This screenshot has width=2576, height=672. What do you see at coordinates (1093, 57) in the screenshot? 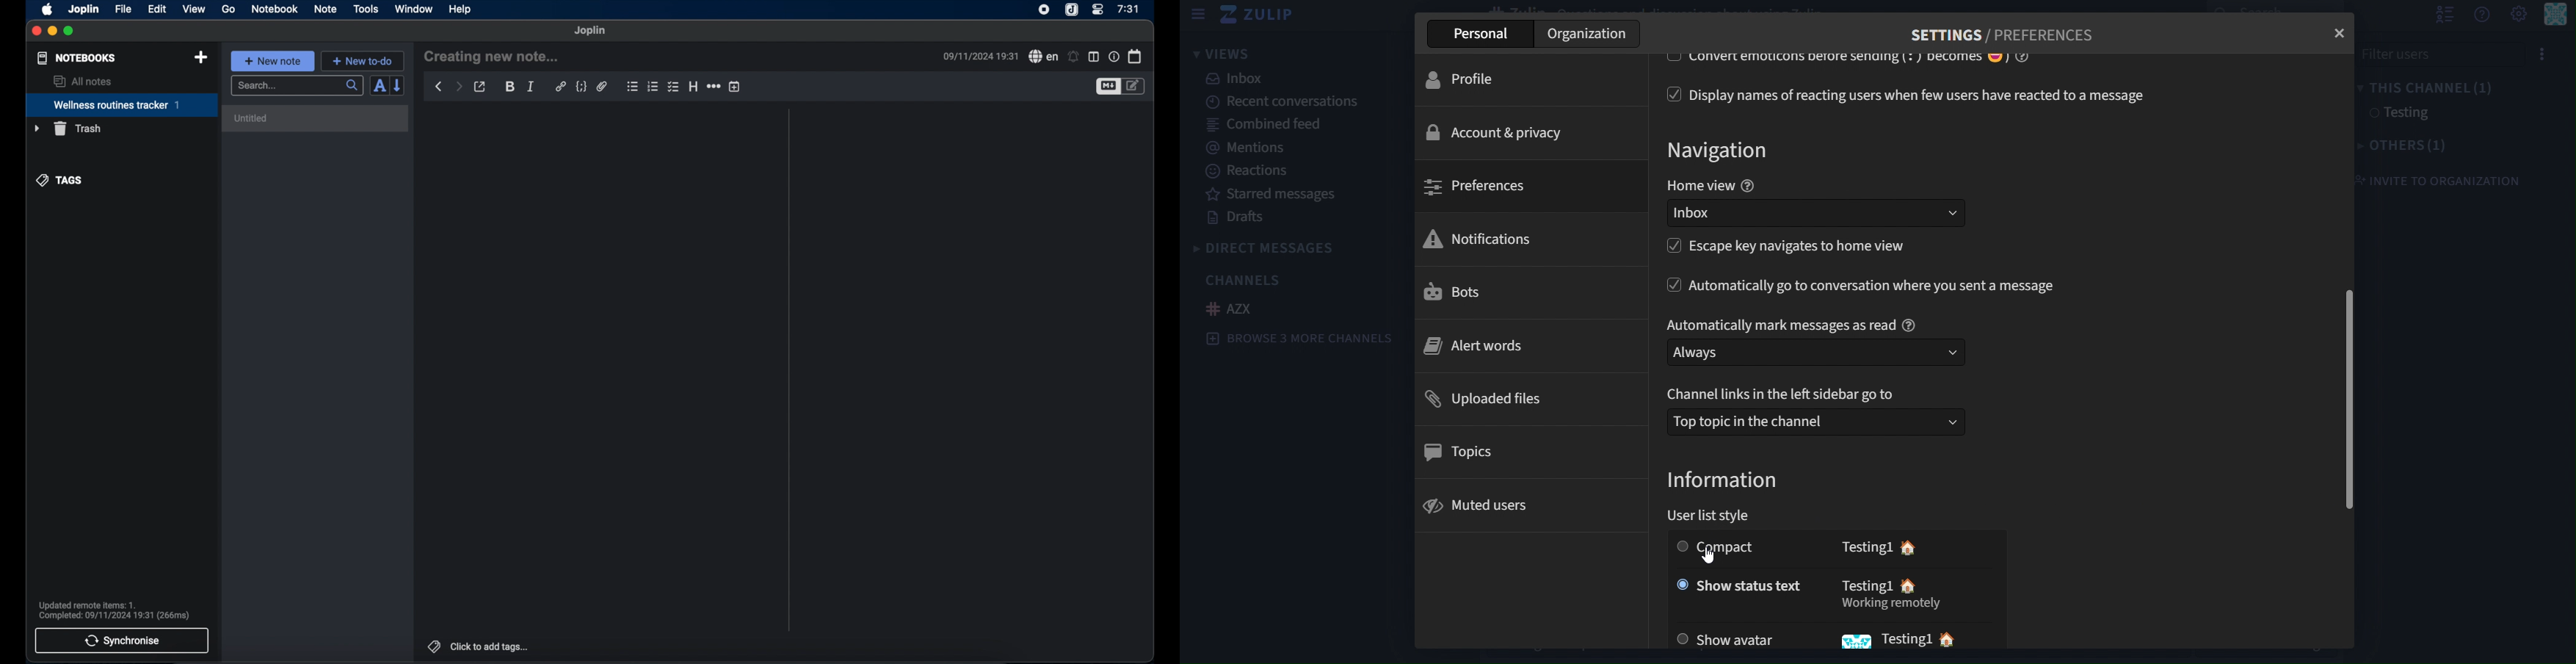
I see `toggle editor layout` at bounding box center [1093, 57].